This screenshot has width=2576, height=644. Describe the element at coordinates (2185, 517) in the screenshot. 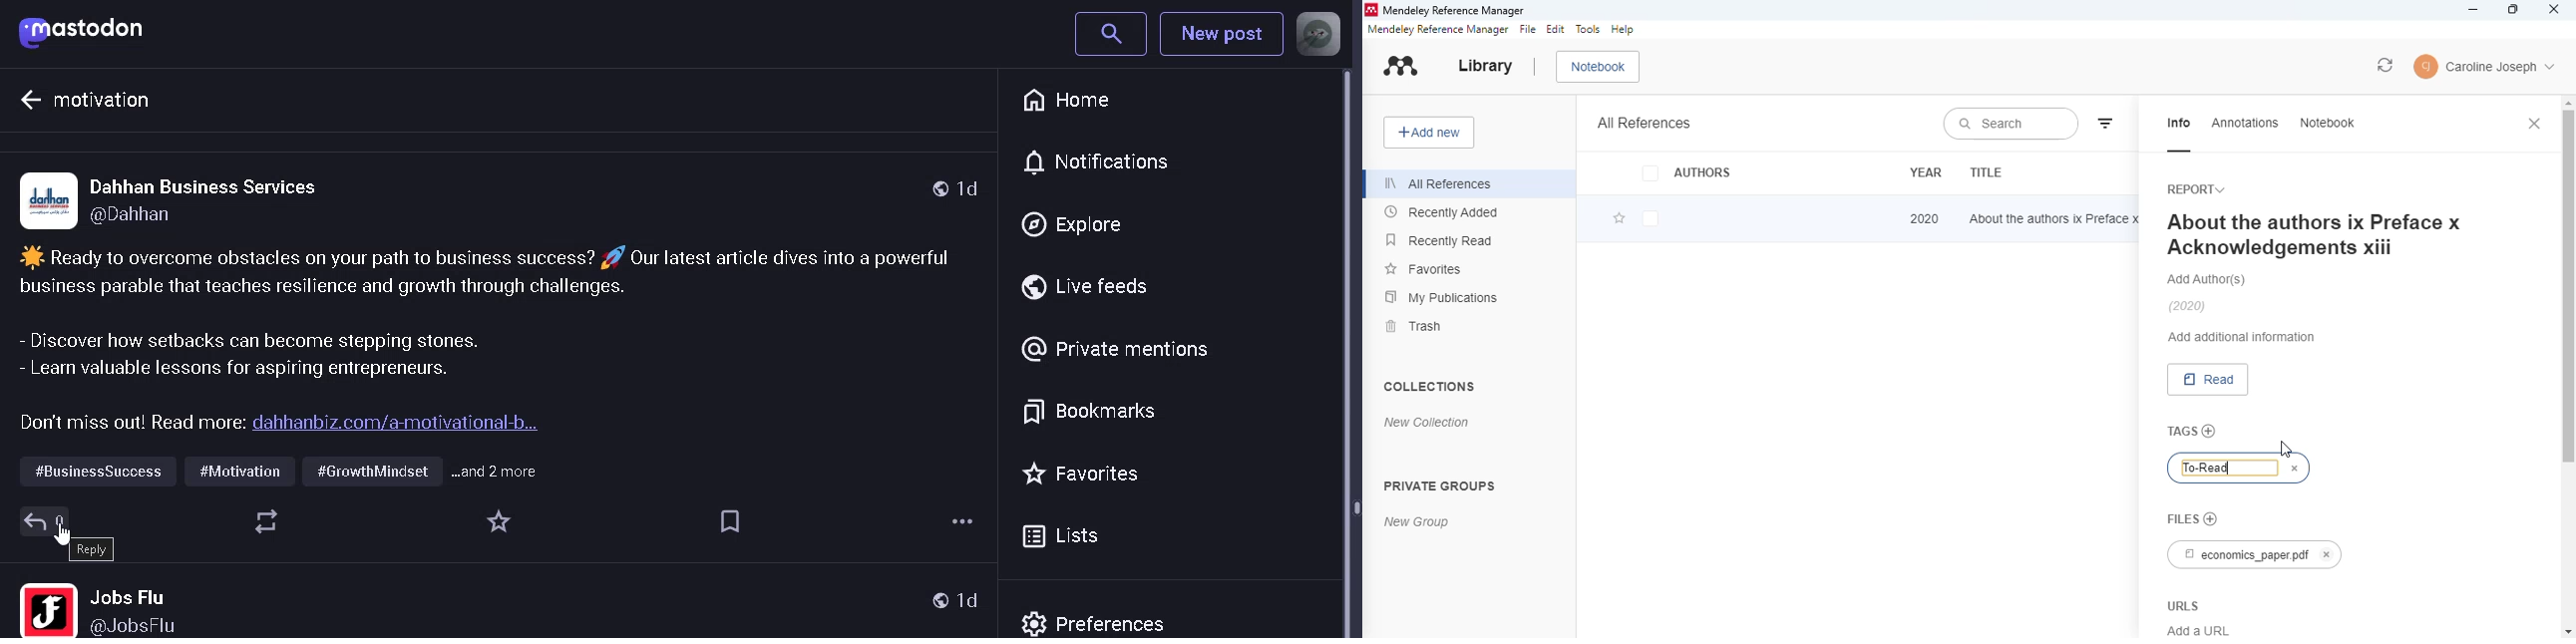

I see `files` at that location.